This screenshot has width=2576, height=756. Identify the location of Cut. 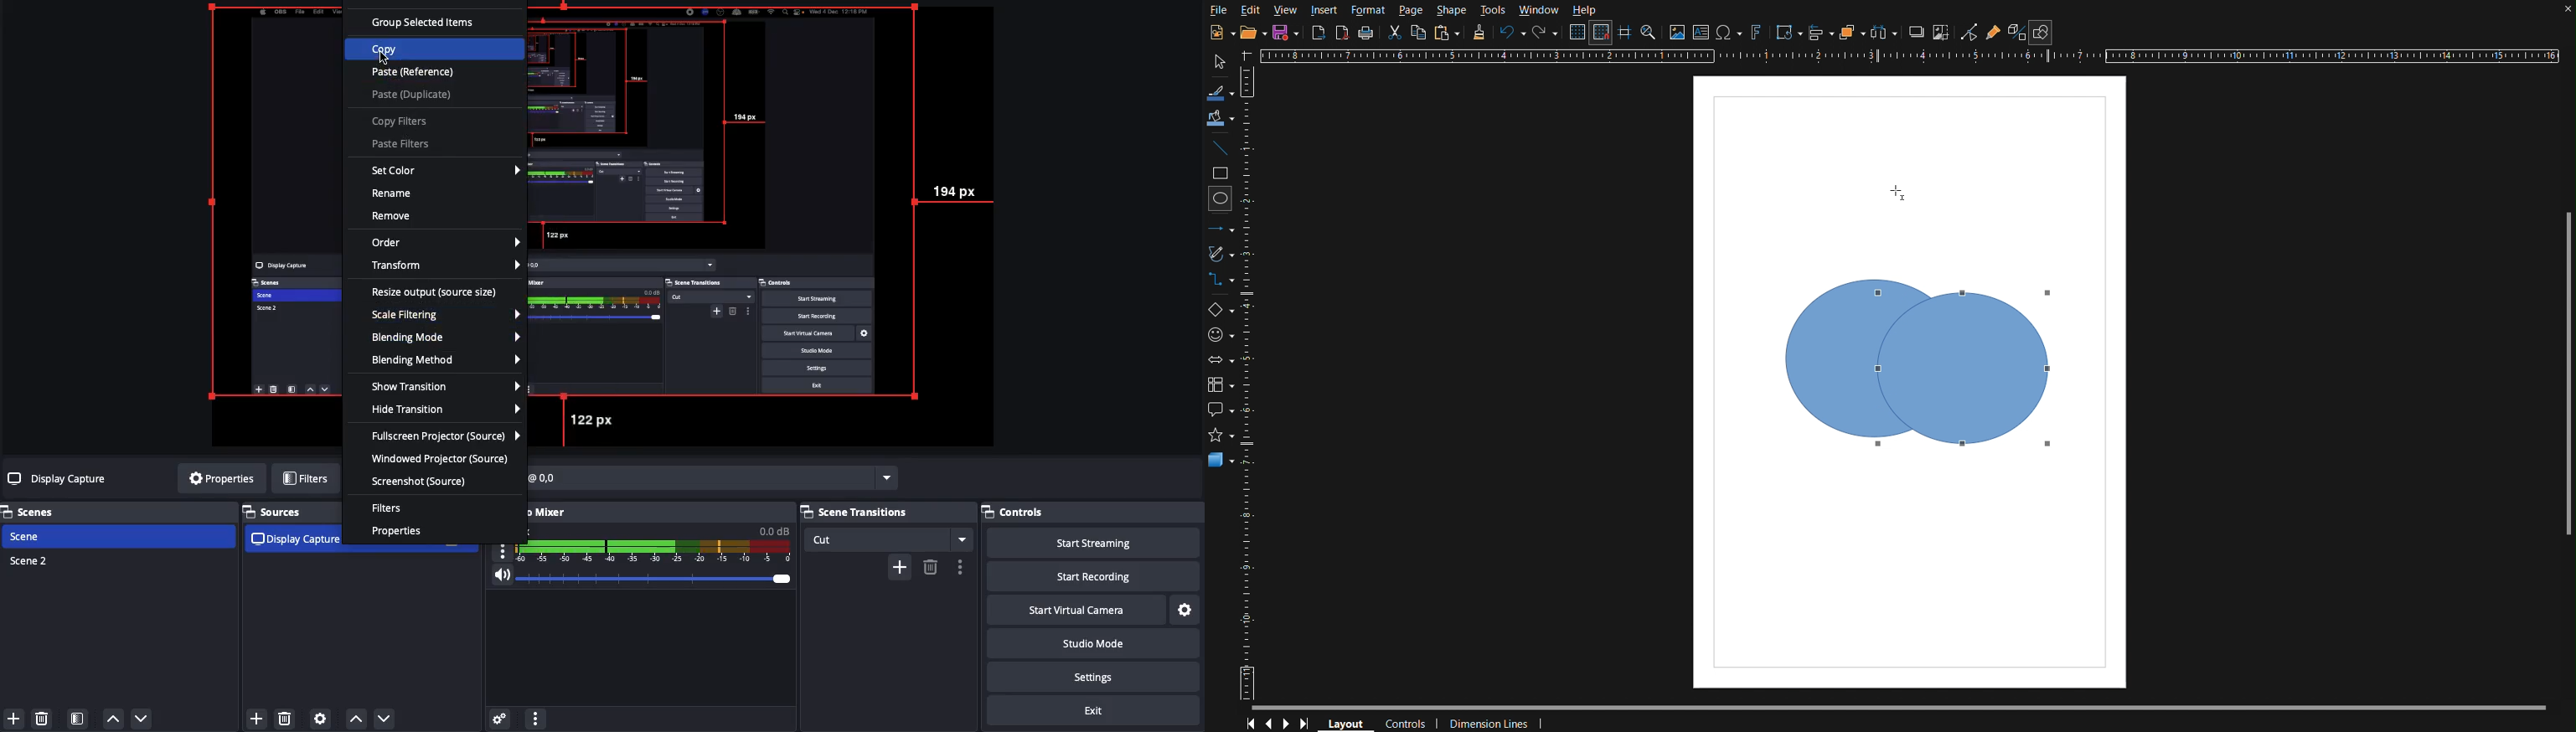
(1396, 34).